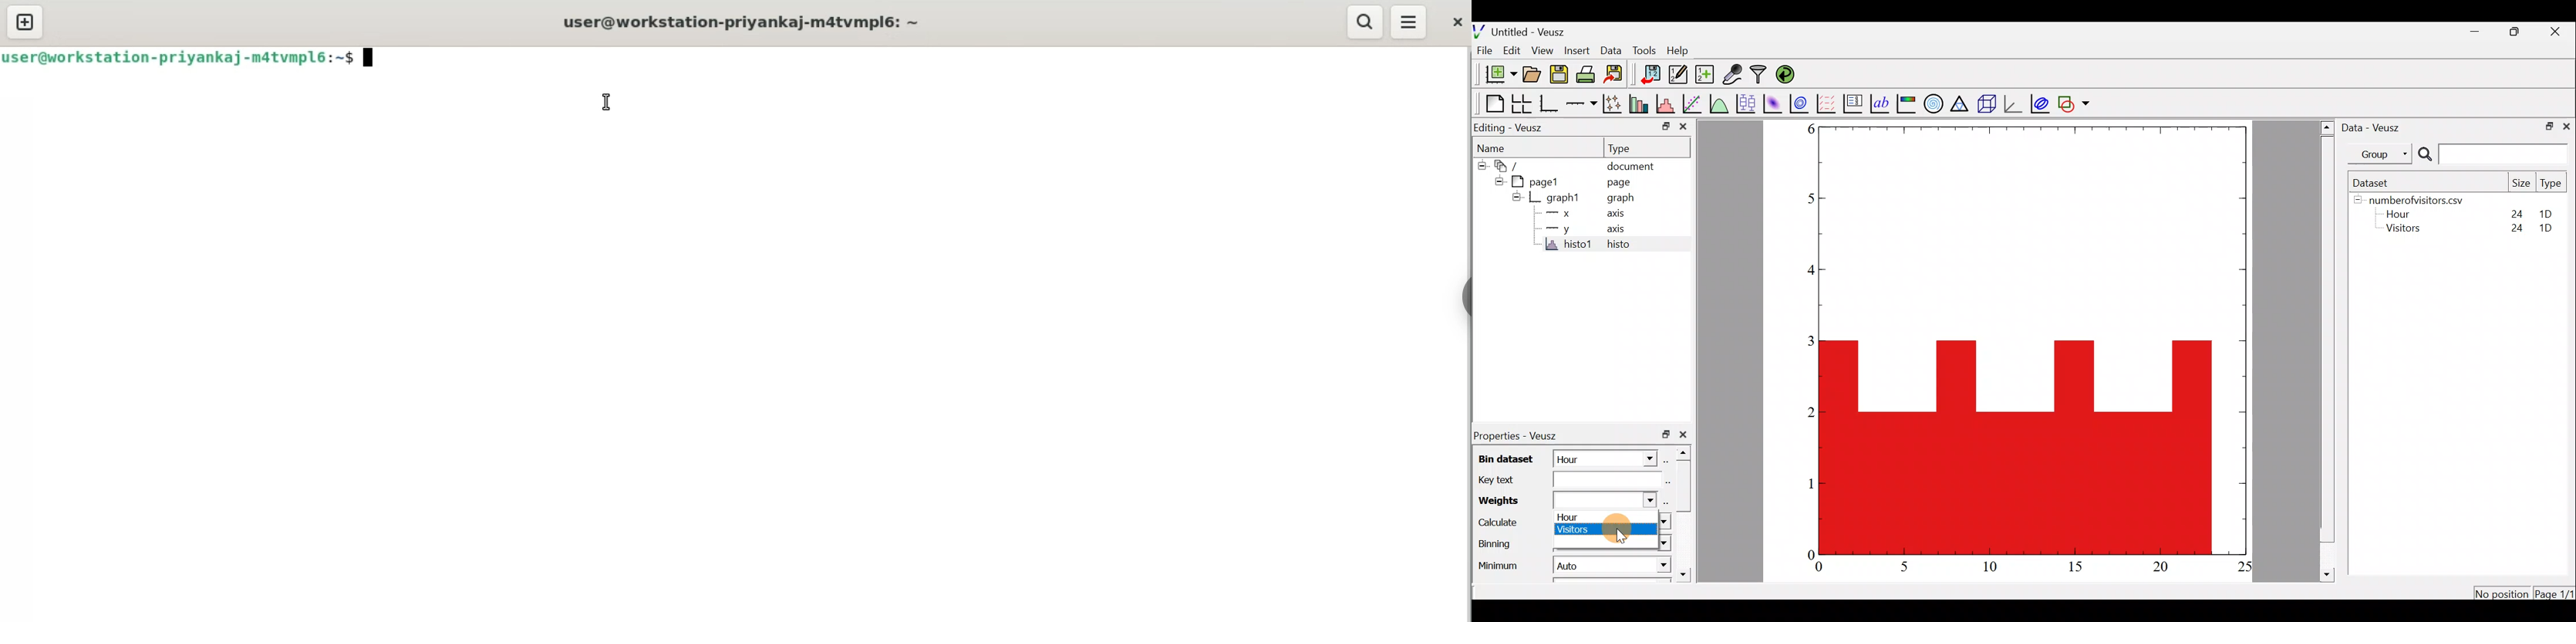 This screenshot has width=2576, height=644. Describe the element at coordinates (1496, 568) in the screenshot. I see `Minimum` at that location.